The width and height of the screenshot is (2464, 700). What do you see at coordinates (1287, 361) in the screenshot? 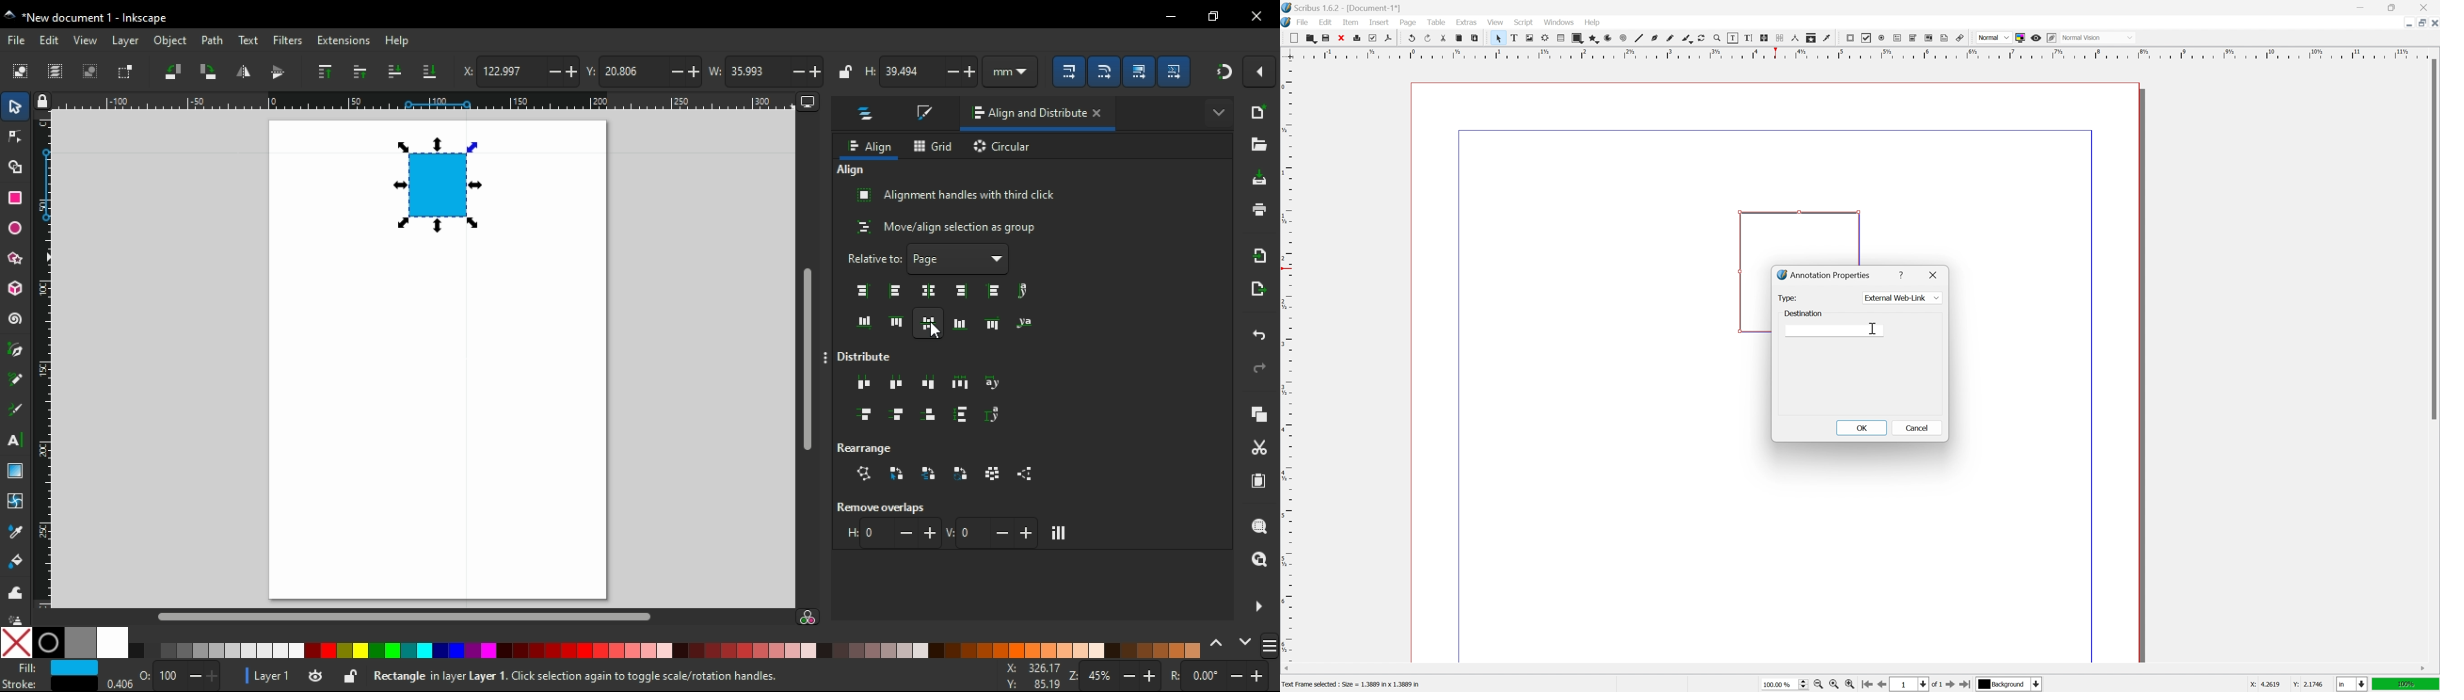
I see `ruler` at bounding box center [1287, 361].